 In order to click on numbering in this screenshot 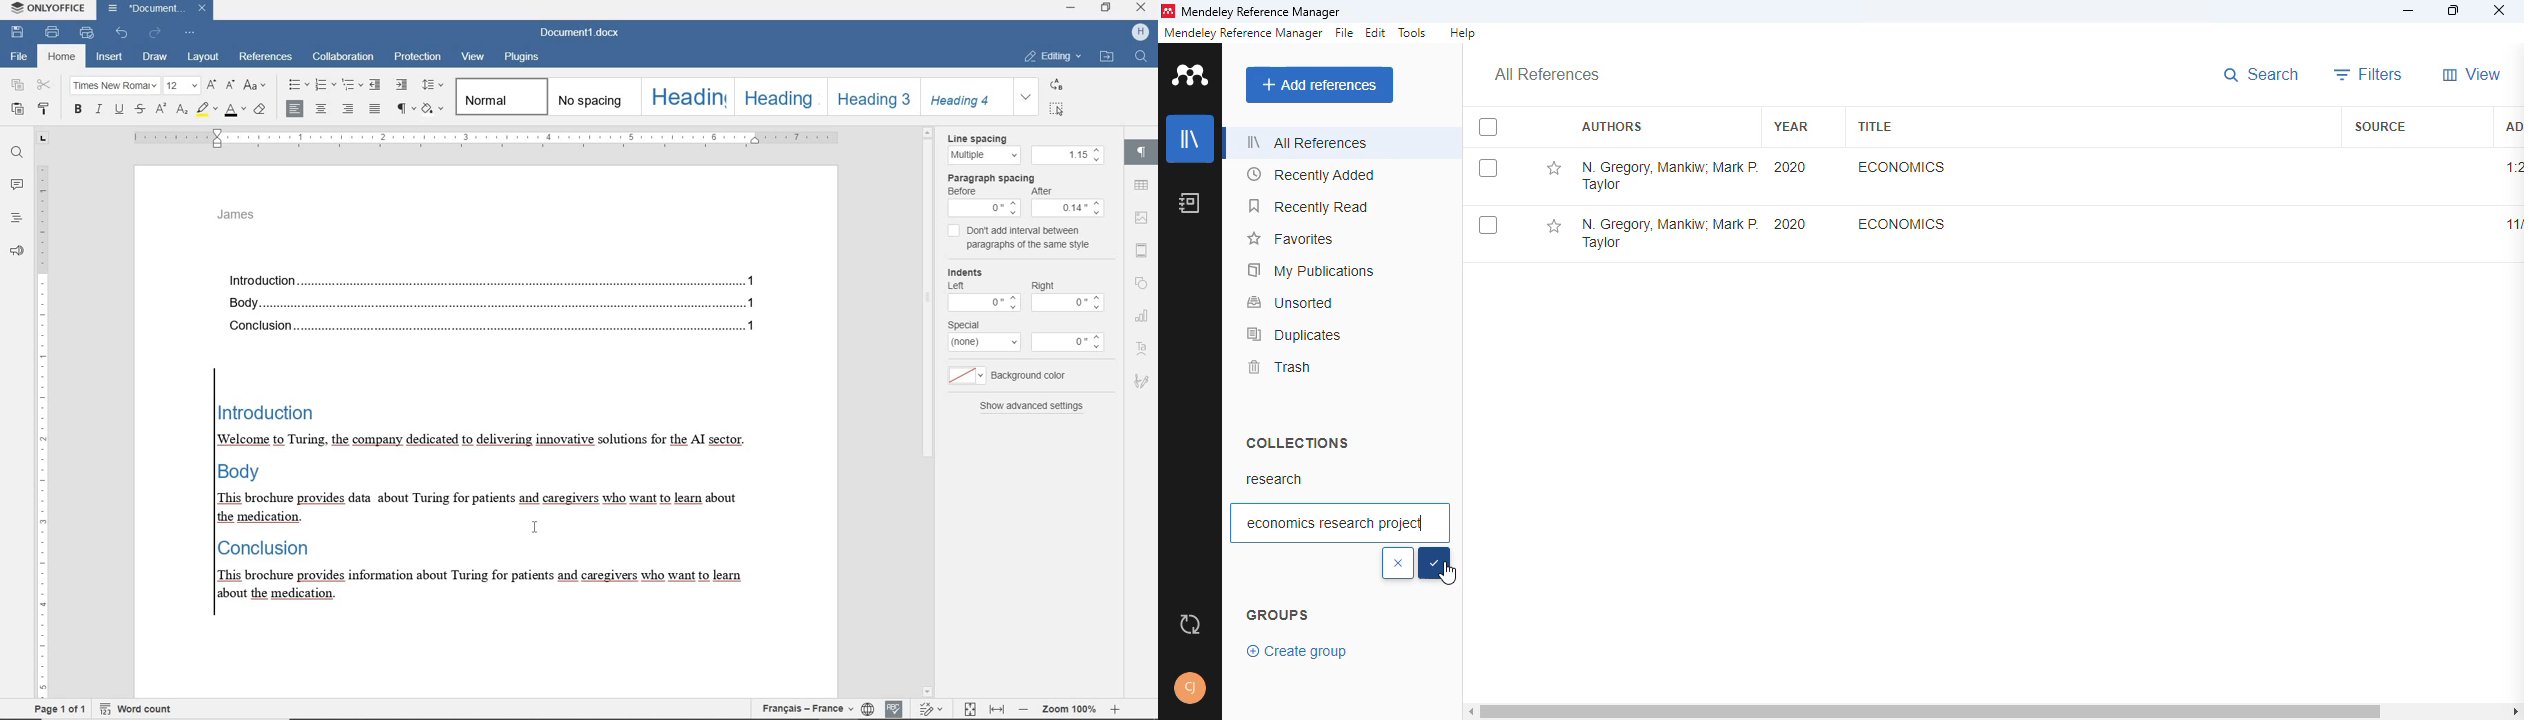, I will do `click(326, 84)`.